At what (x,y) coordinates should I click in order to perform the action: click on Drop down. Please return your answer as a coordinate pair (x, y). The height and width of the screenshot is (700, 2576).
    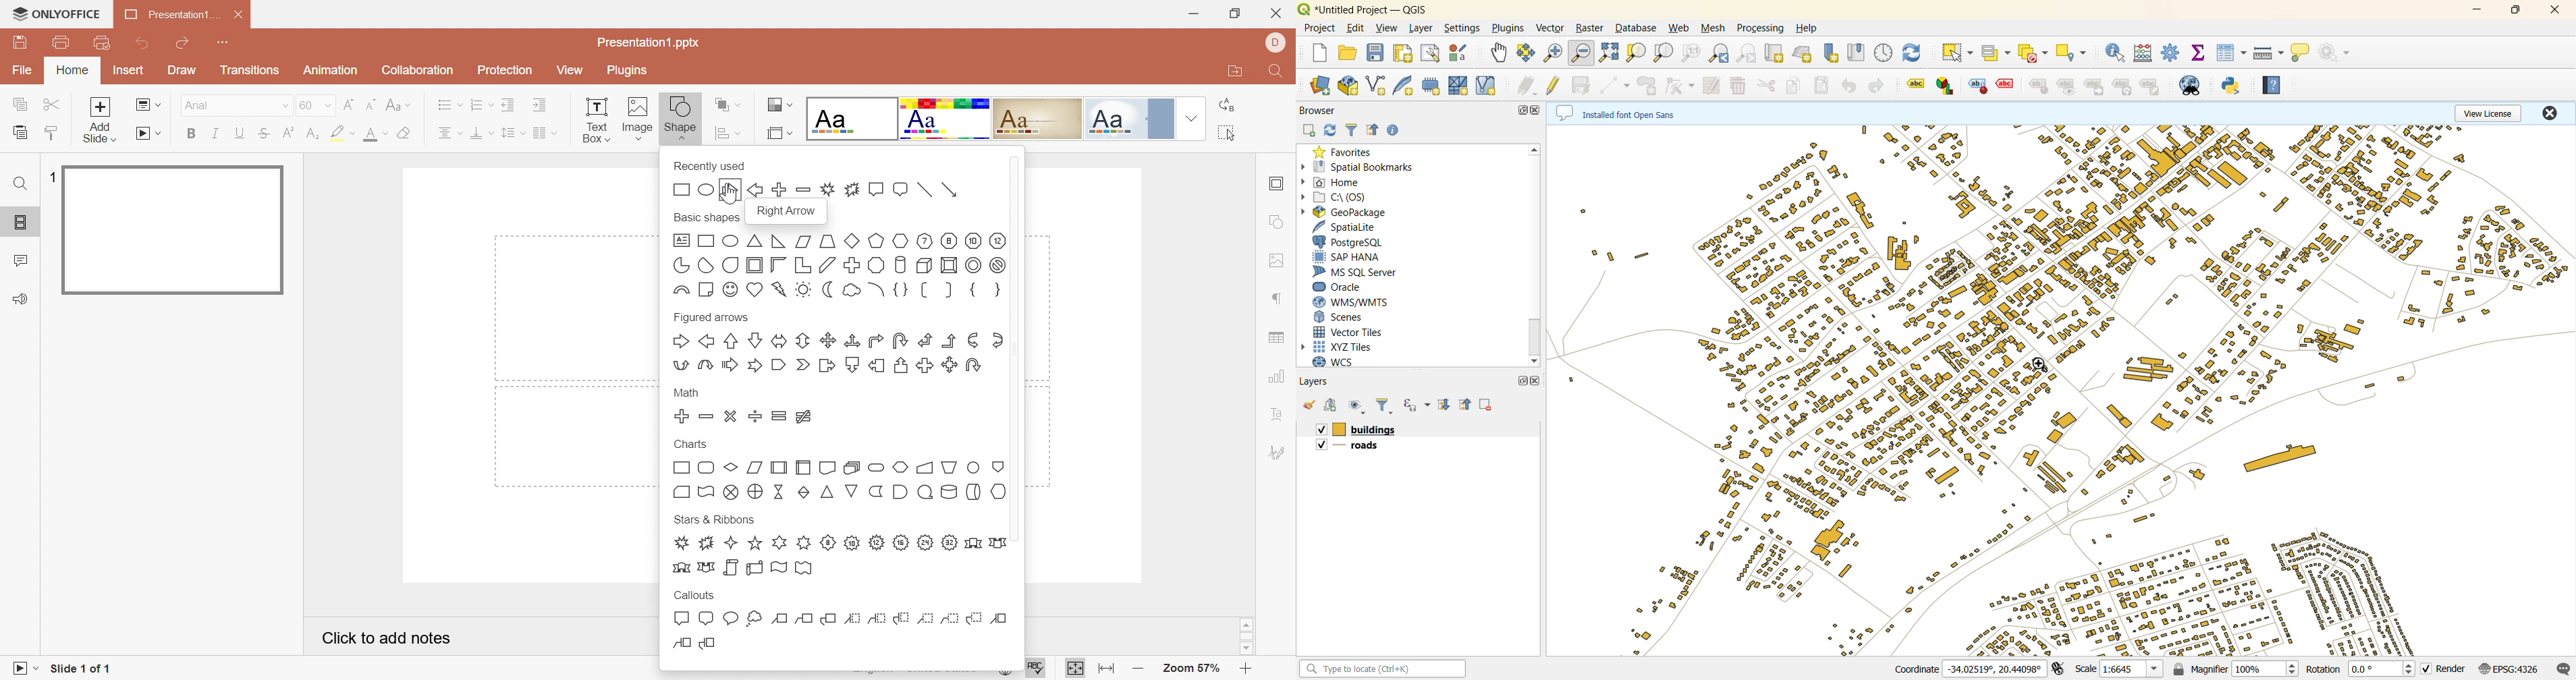
    Looking at the image, I should click on (1193, 118).